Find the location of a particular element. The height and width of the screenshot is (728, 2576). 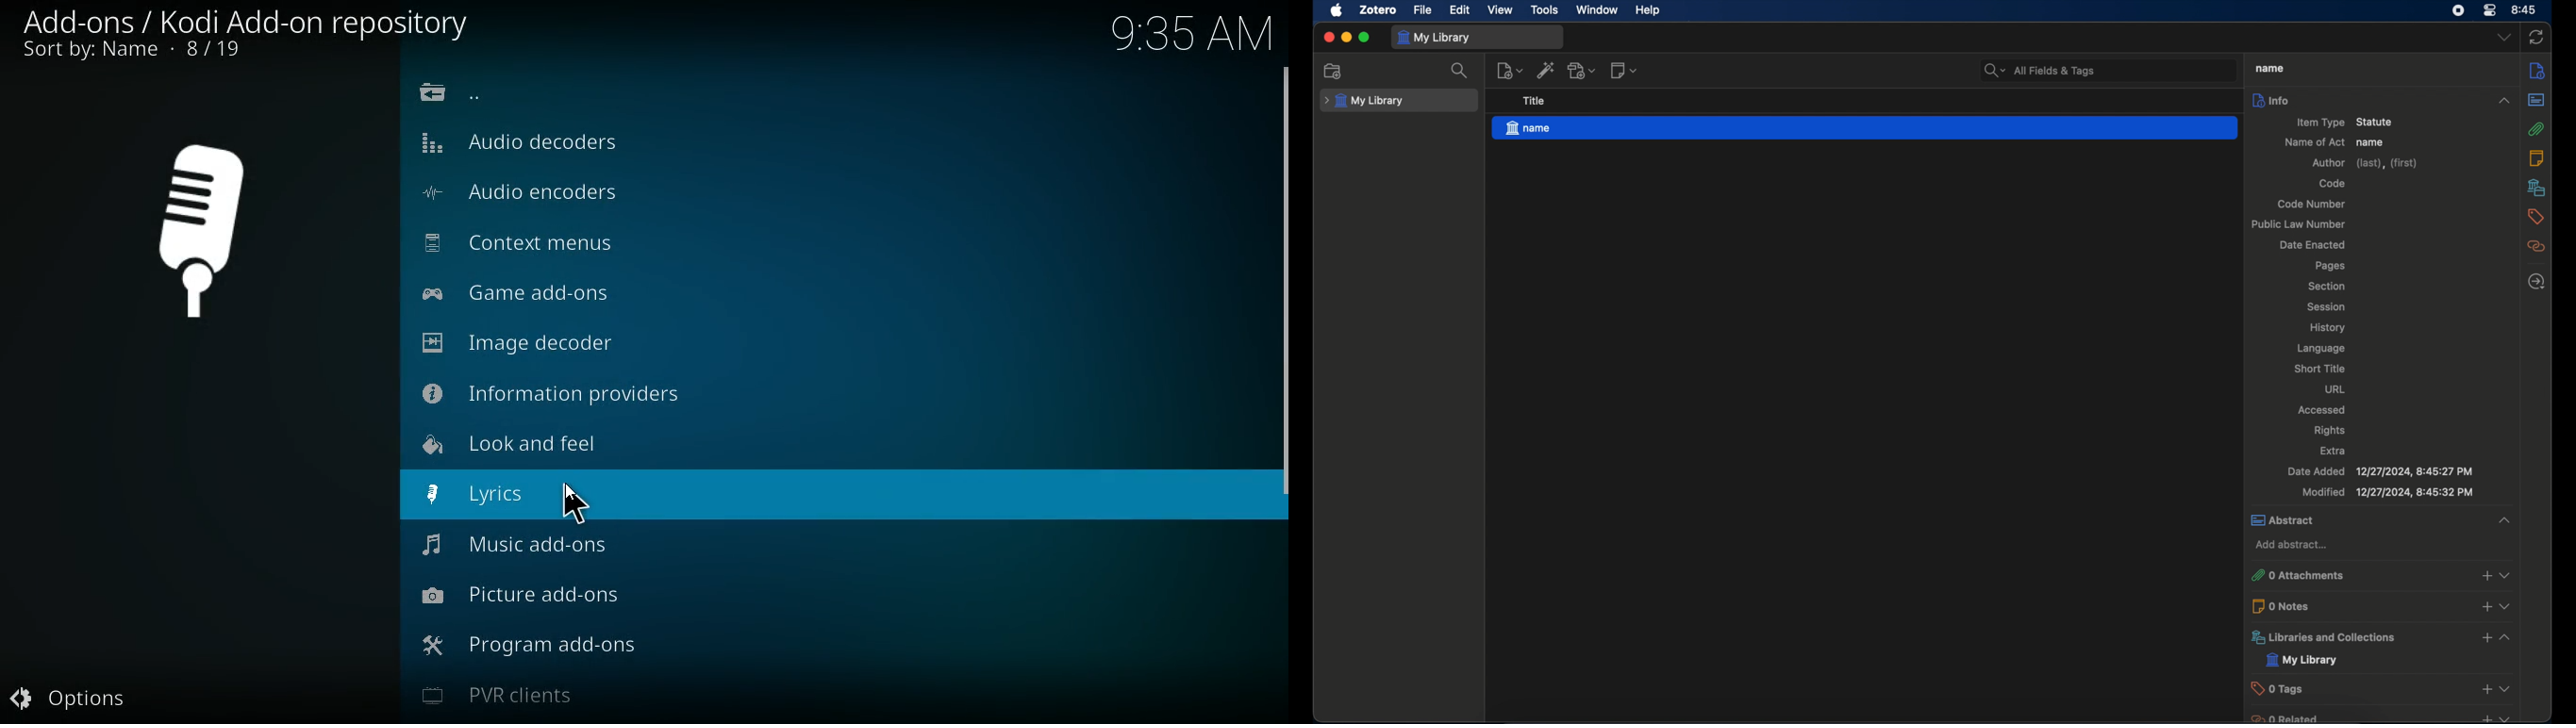

music add-ons is located at coordinates (530, 552).